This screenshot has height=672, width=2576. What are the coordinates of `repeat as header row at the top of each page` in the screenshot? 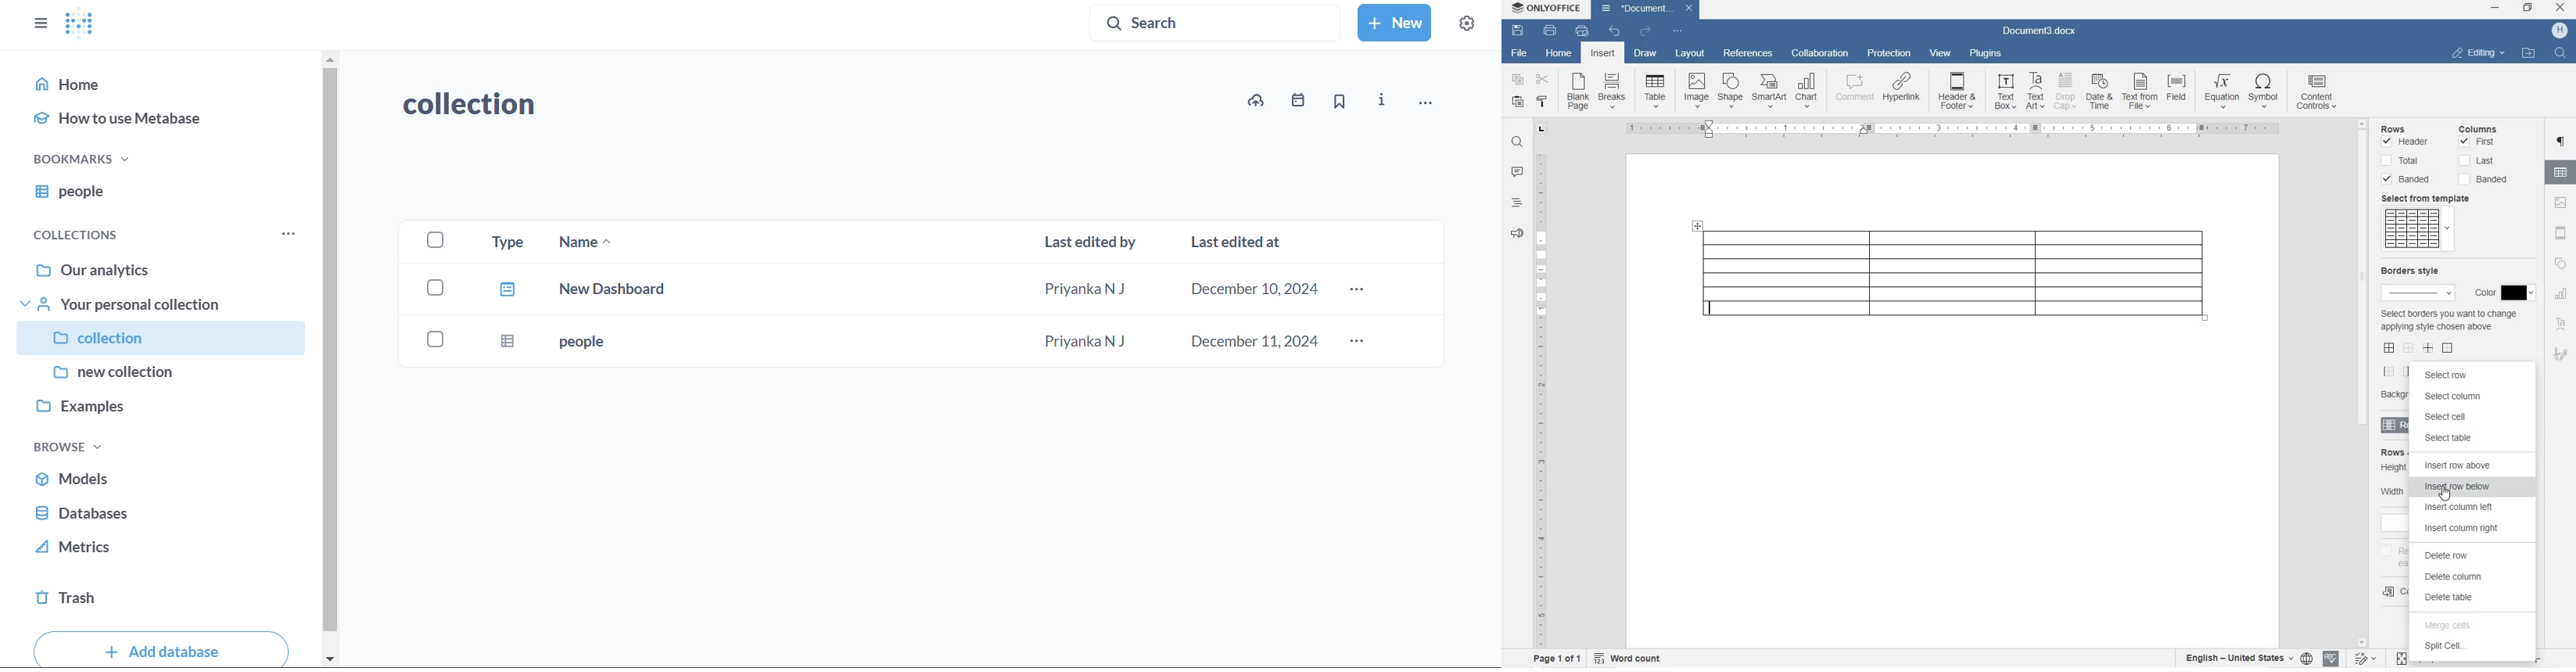 It's located at (2396, 555).